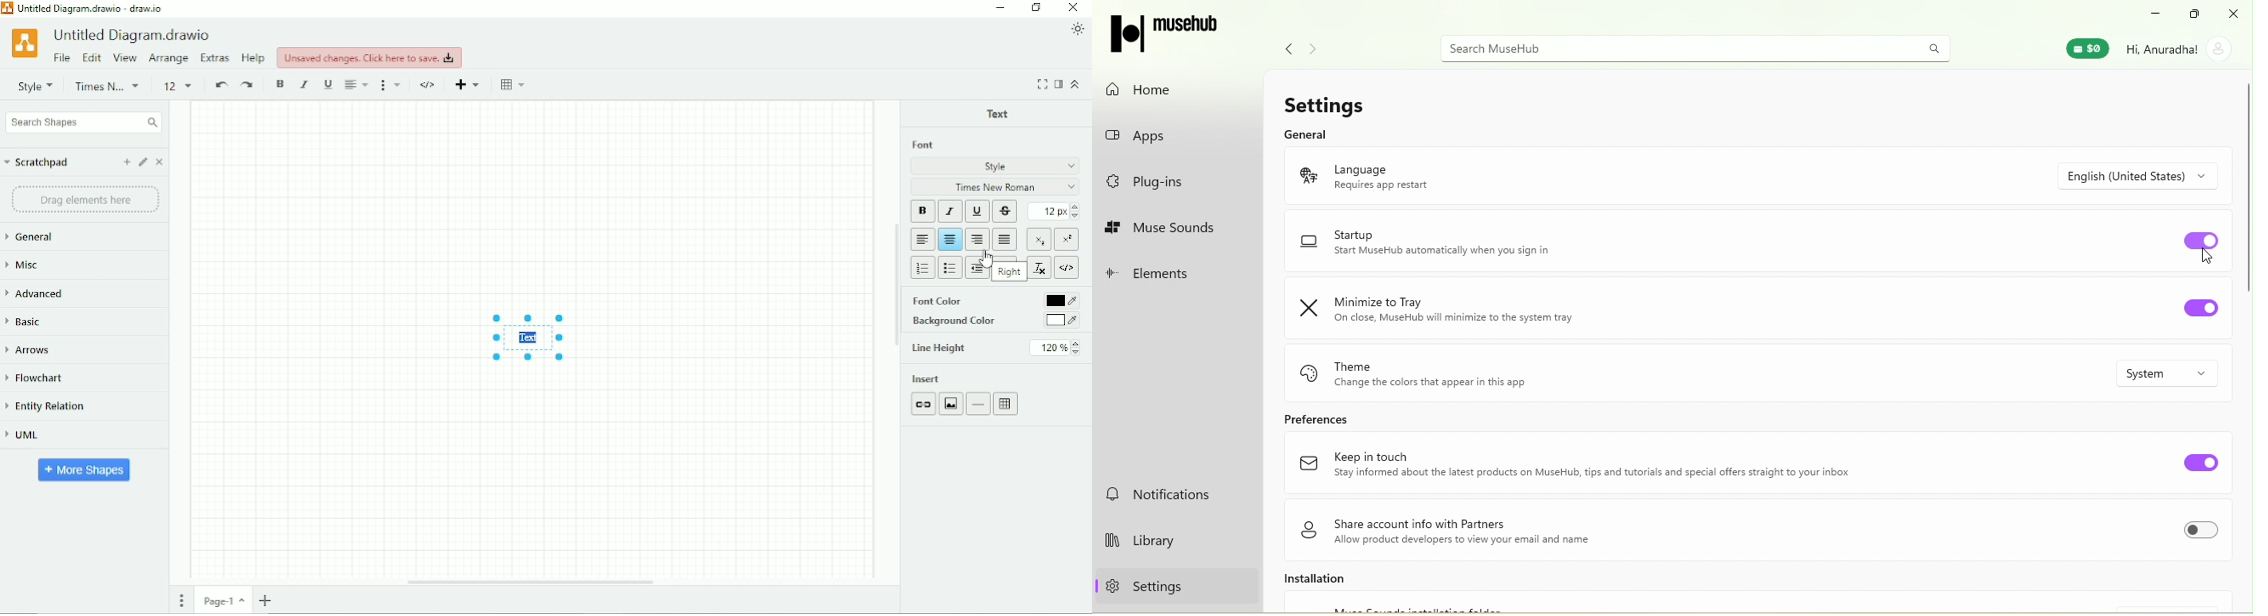  Describe the element at coordinates (923, 212) in the screenshot. I see `Bold` at that location.